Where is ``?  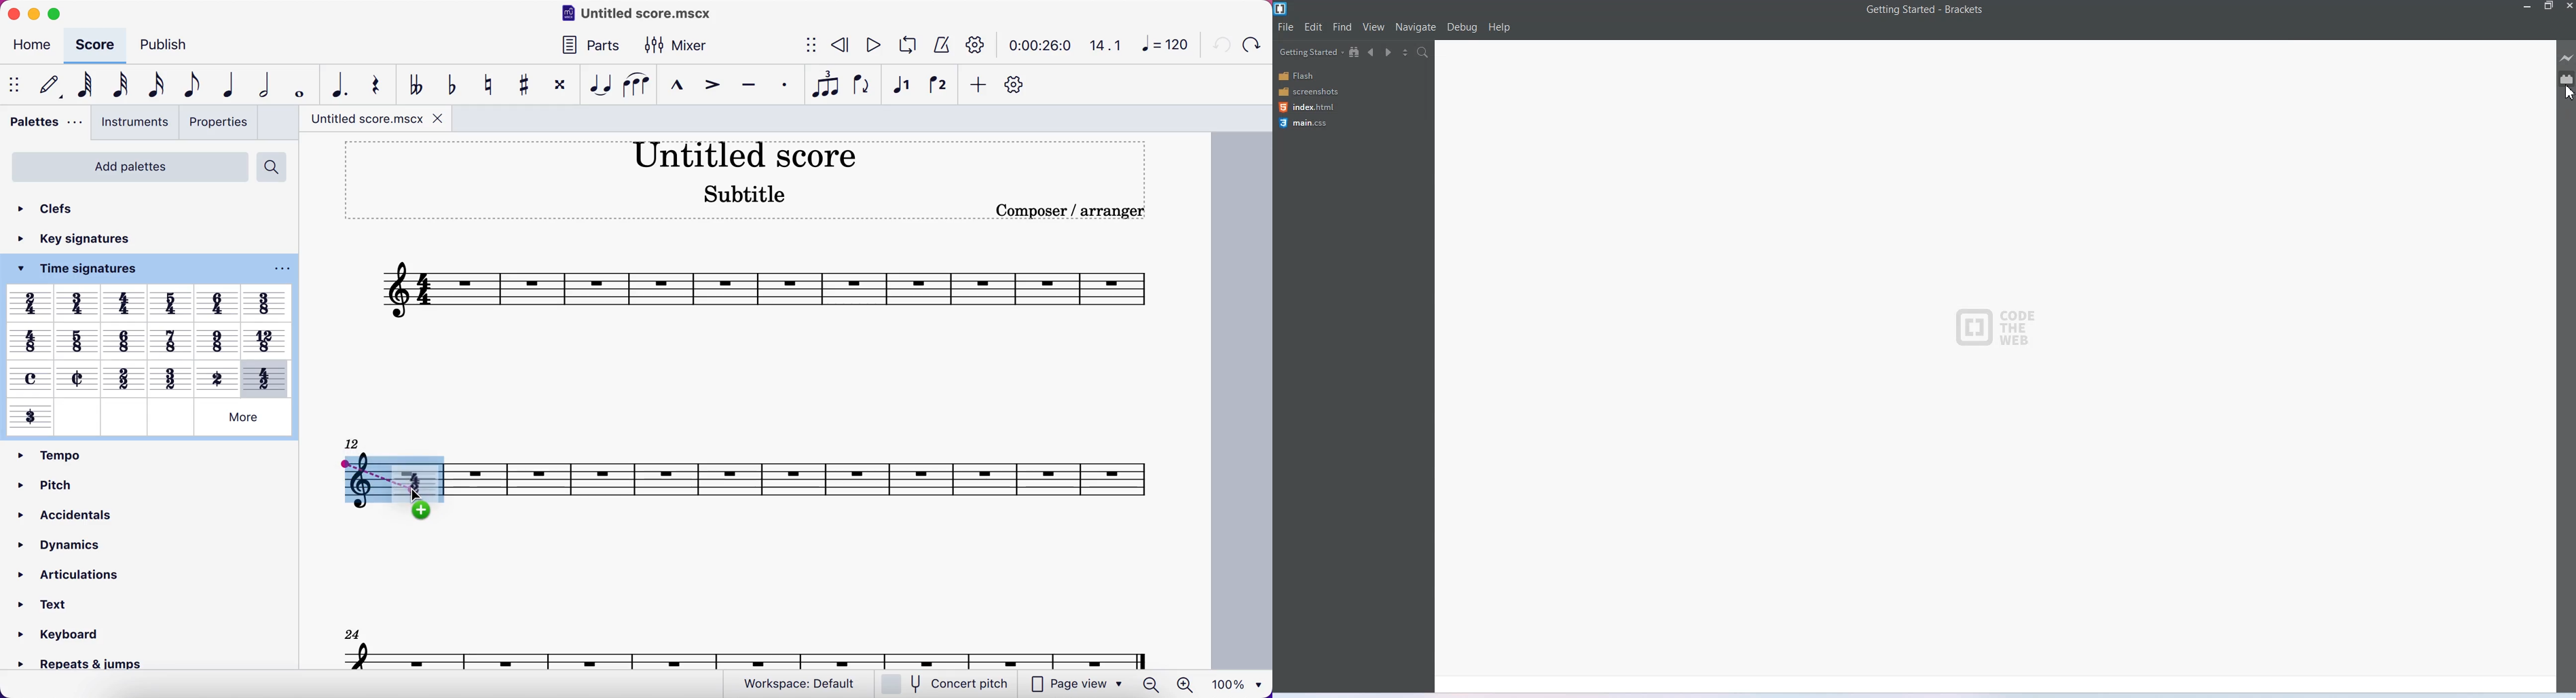  is located at coordinates (125, 302).